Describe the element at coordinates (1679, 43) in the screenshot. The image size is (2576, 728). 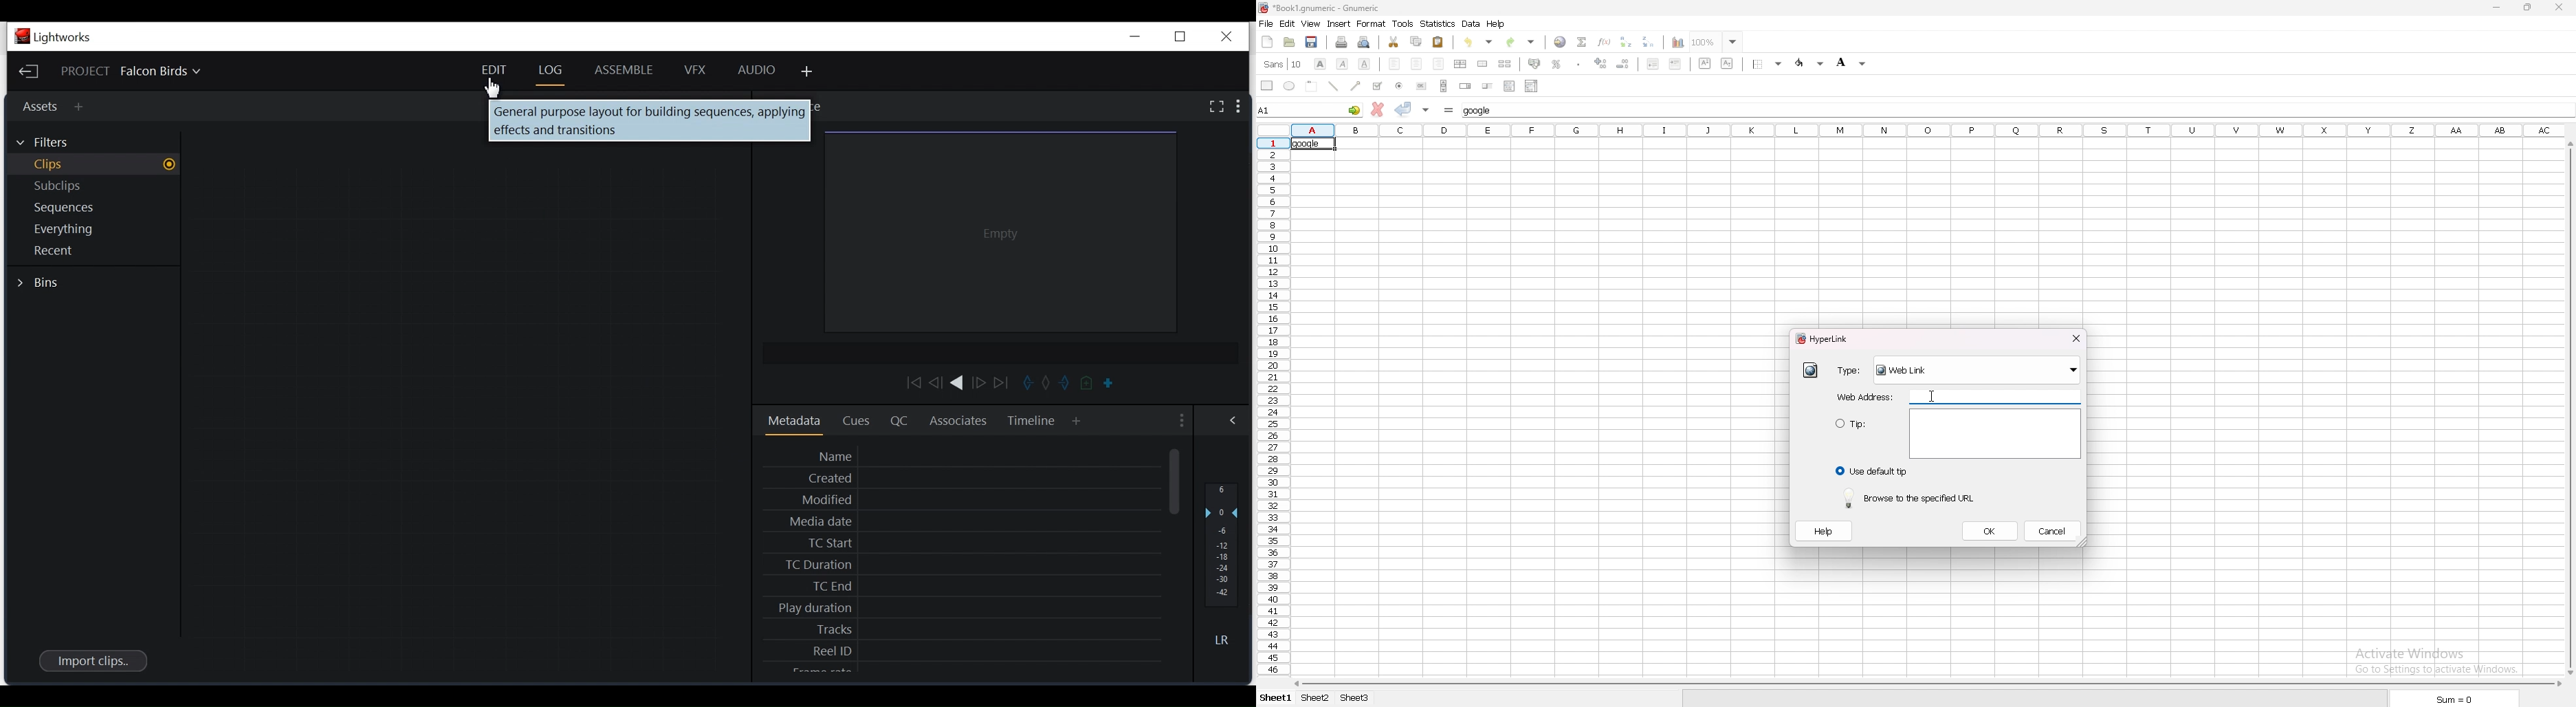
I see `chart` at that location.